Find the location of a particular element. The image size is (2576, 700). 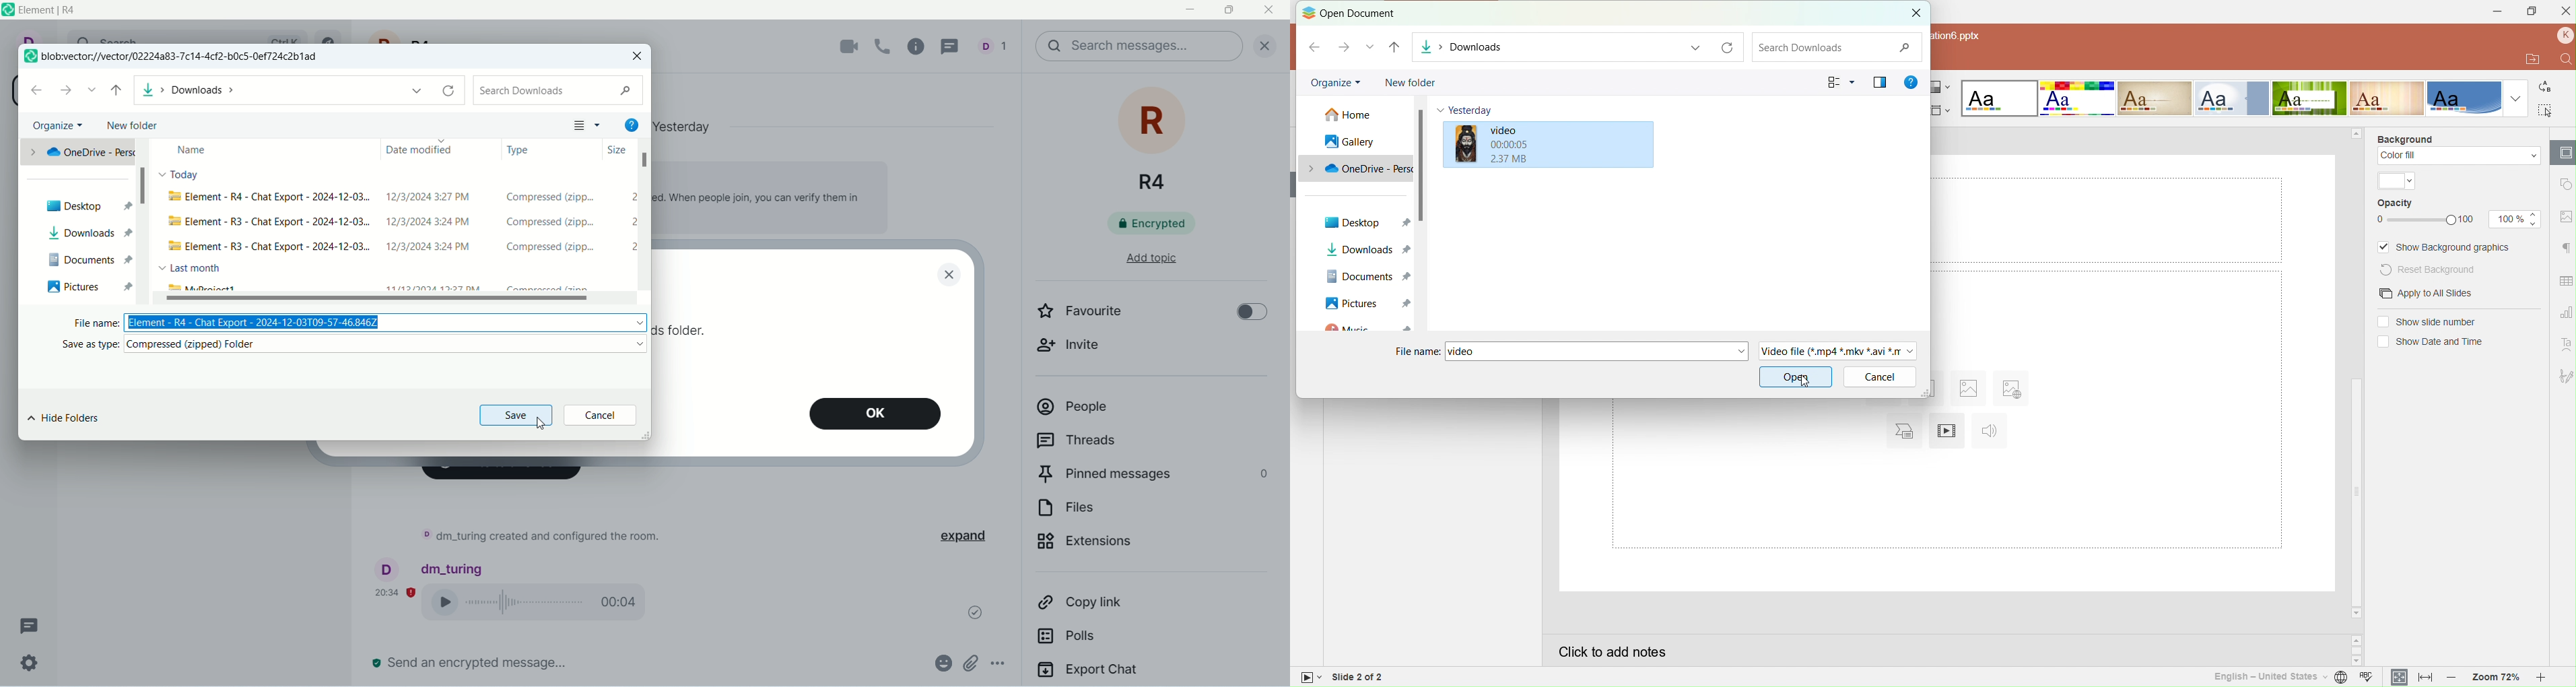

File Name Field is located at coordinates (1596, 352).